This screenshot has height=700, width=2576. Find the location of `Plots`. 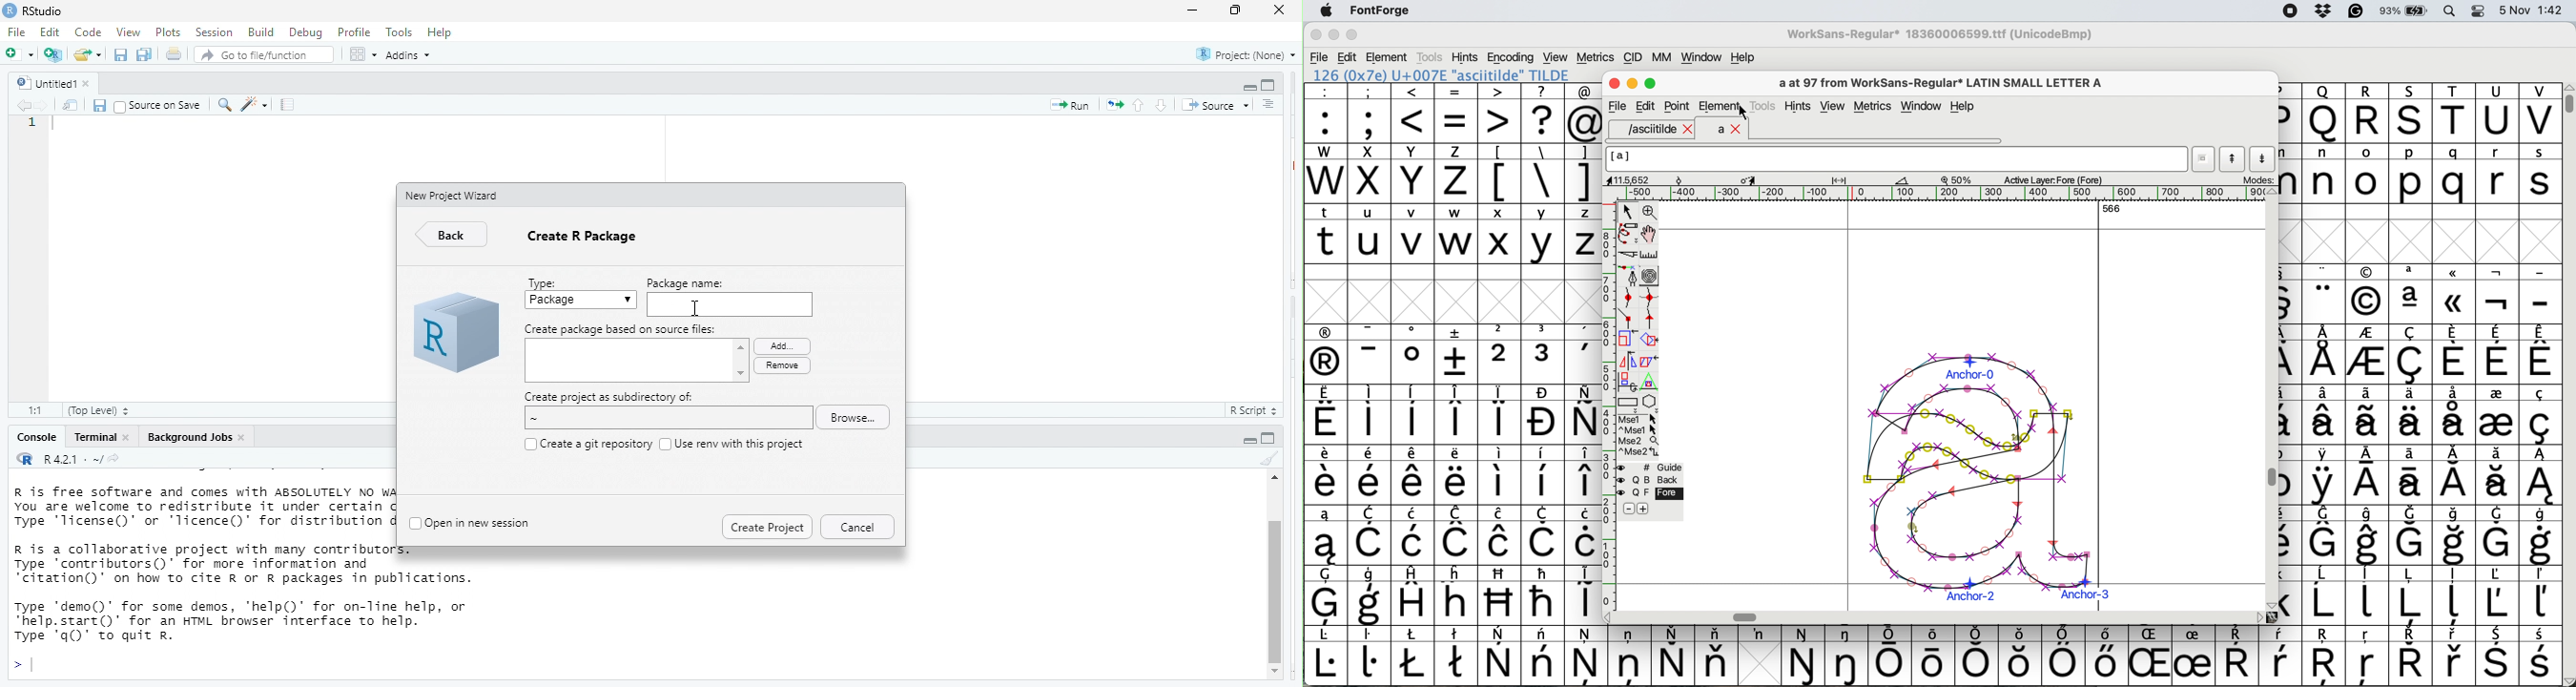

Plots is located at coordinates (168, 31).